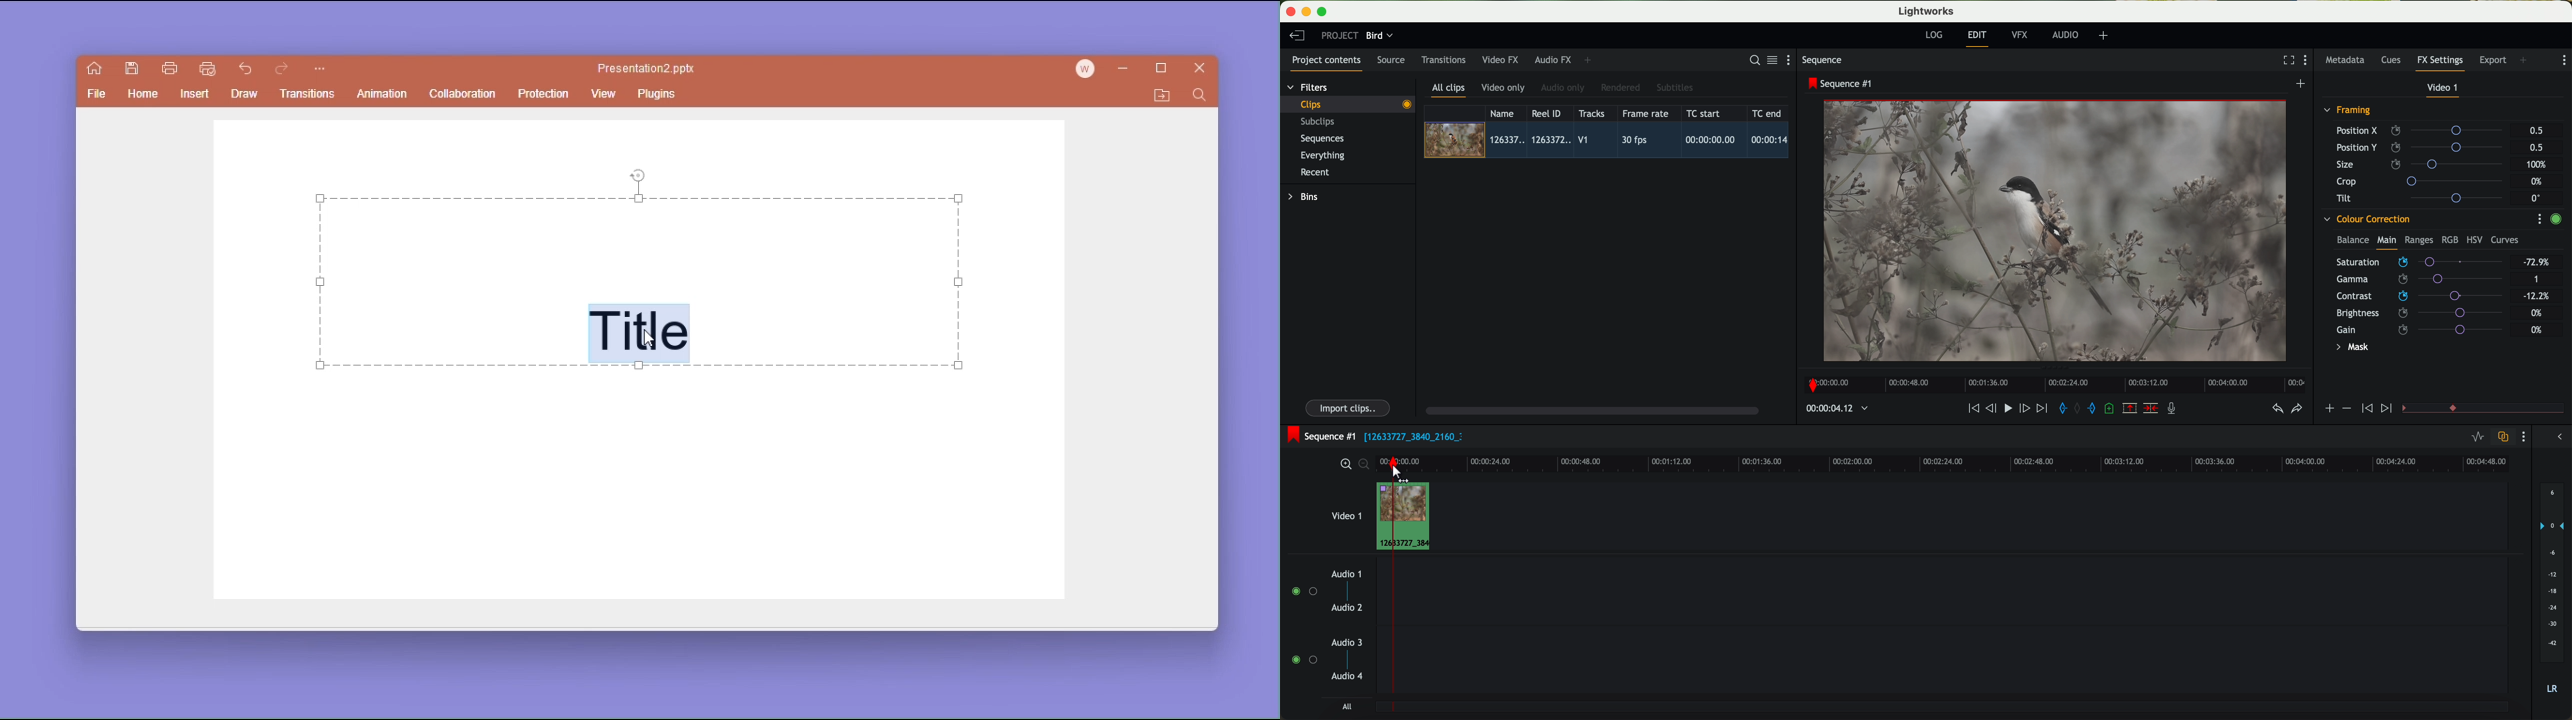 This screenshot has width=2576, height=728. What do you see at coordinates (2277, 409) in the screenshot?
I see `undo` at bounding box center [2277, 409].